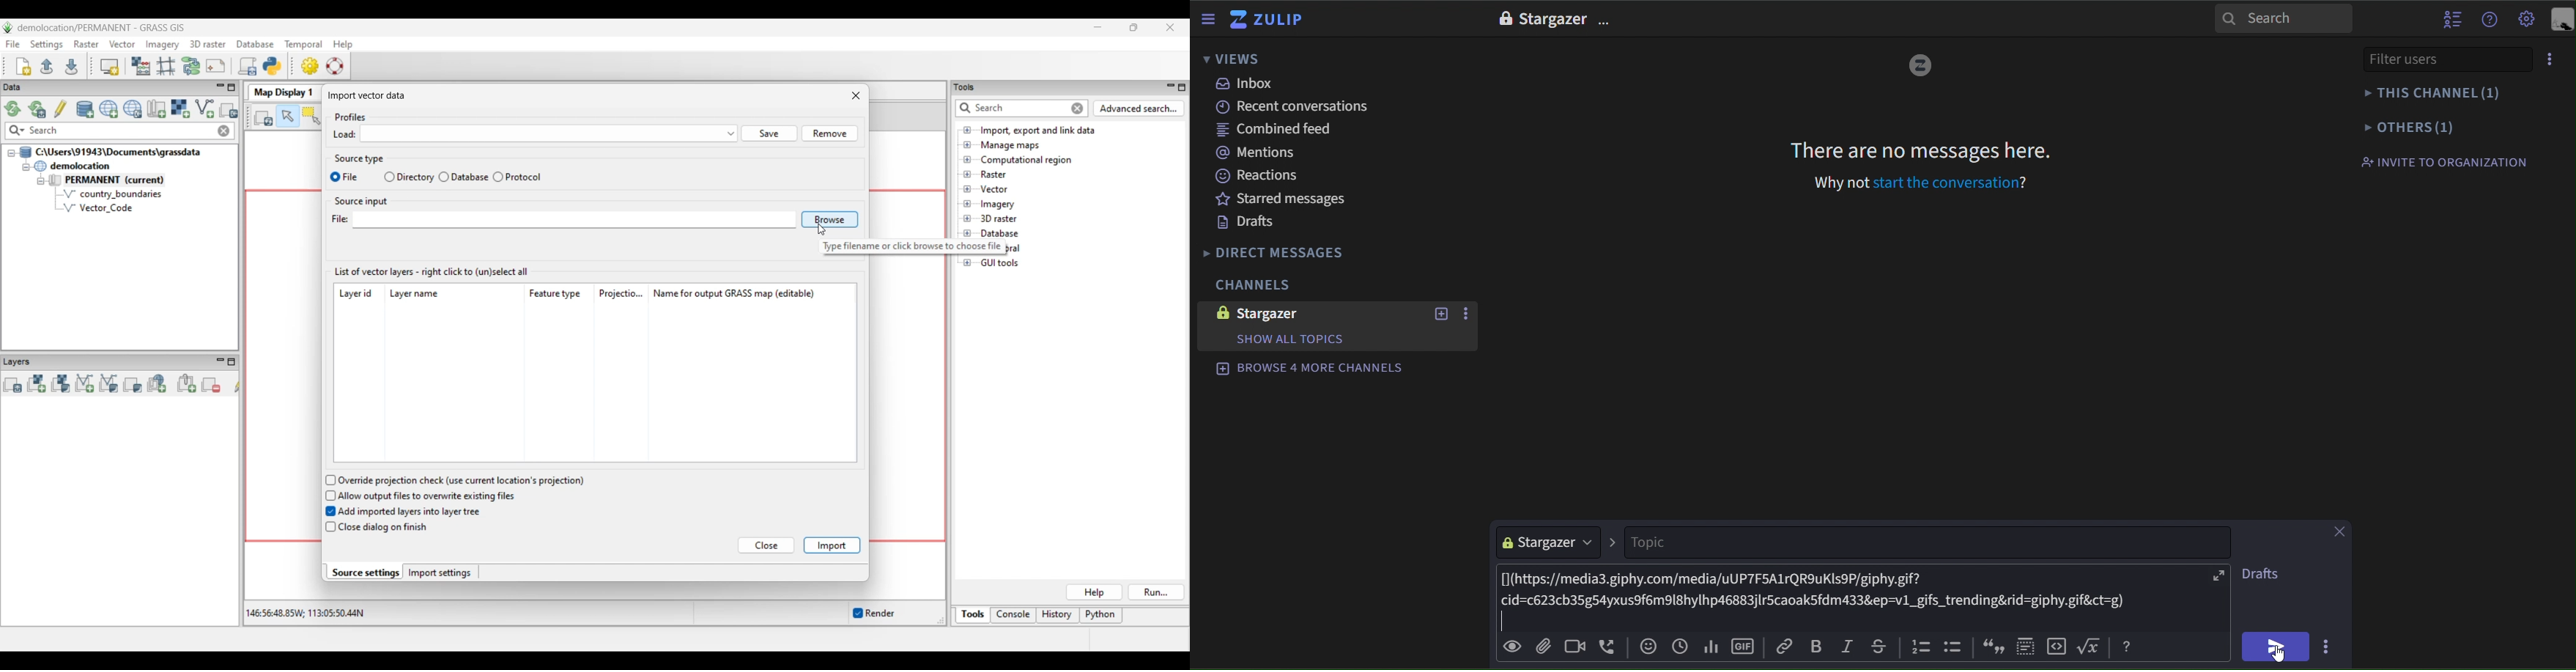 The height and width of the screenshot is (672, 2576). Describe the element at coordinates (1262, 154) in the screenshot. I see `mentions` at that location.